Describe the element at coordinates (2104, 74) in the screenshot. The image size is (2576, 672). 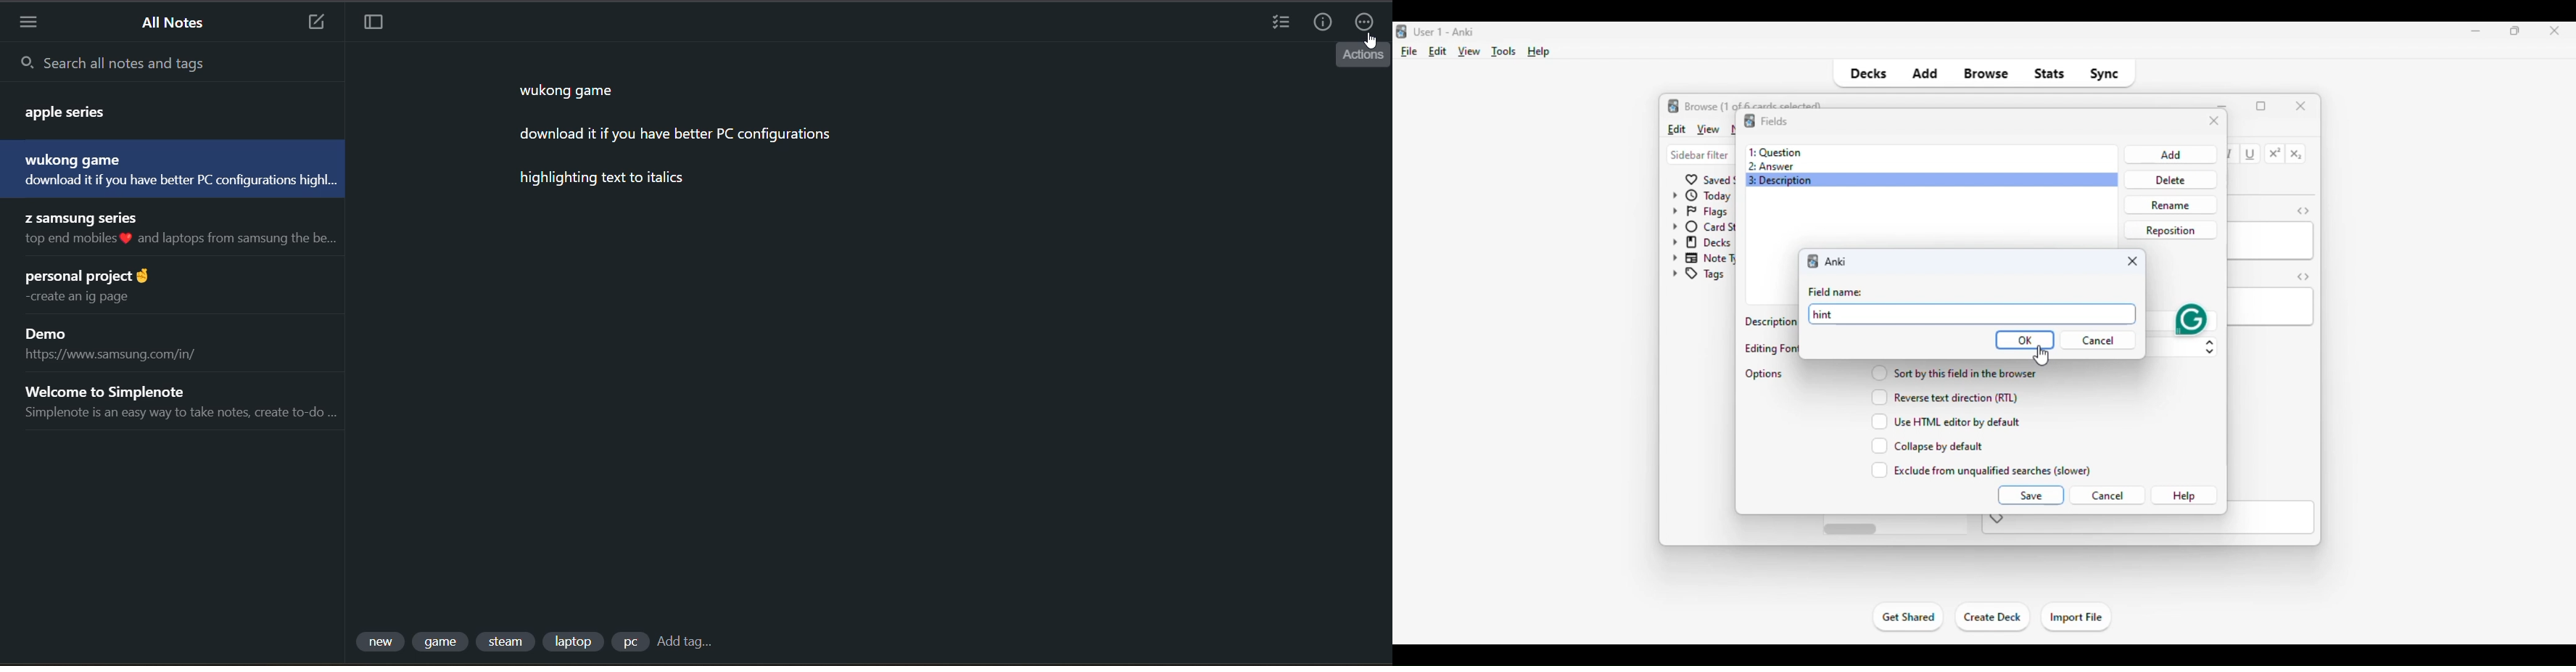
I see `sync` at that location.